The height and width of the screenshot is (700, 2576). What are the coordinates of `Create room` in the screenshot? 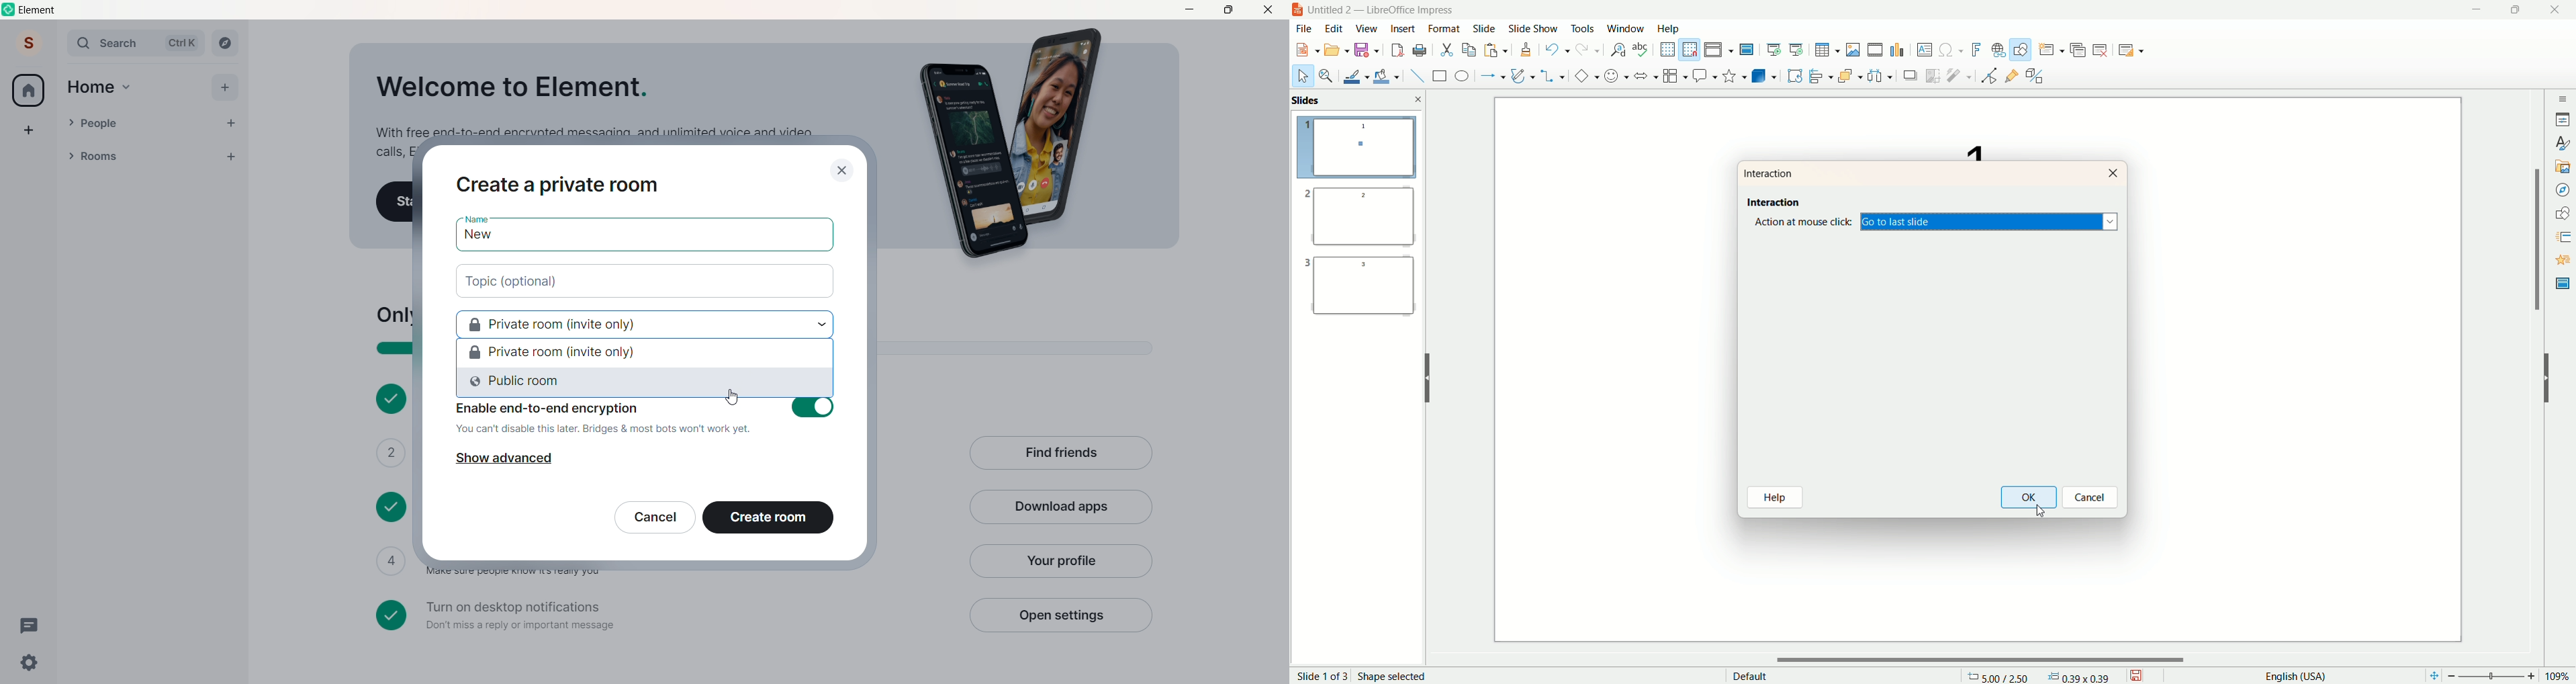 It's located at (768, 517).